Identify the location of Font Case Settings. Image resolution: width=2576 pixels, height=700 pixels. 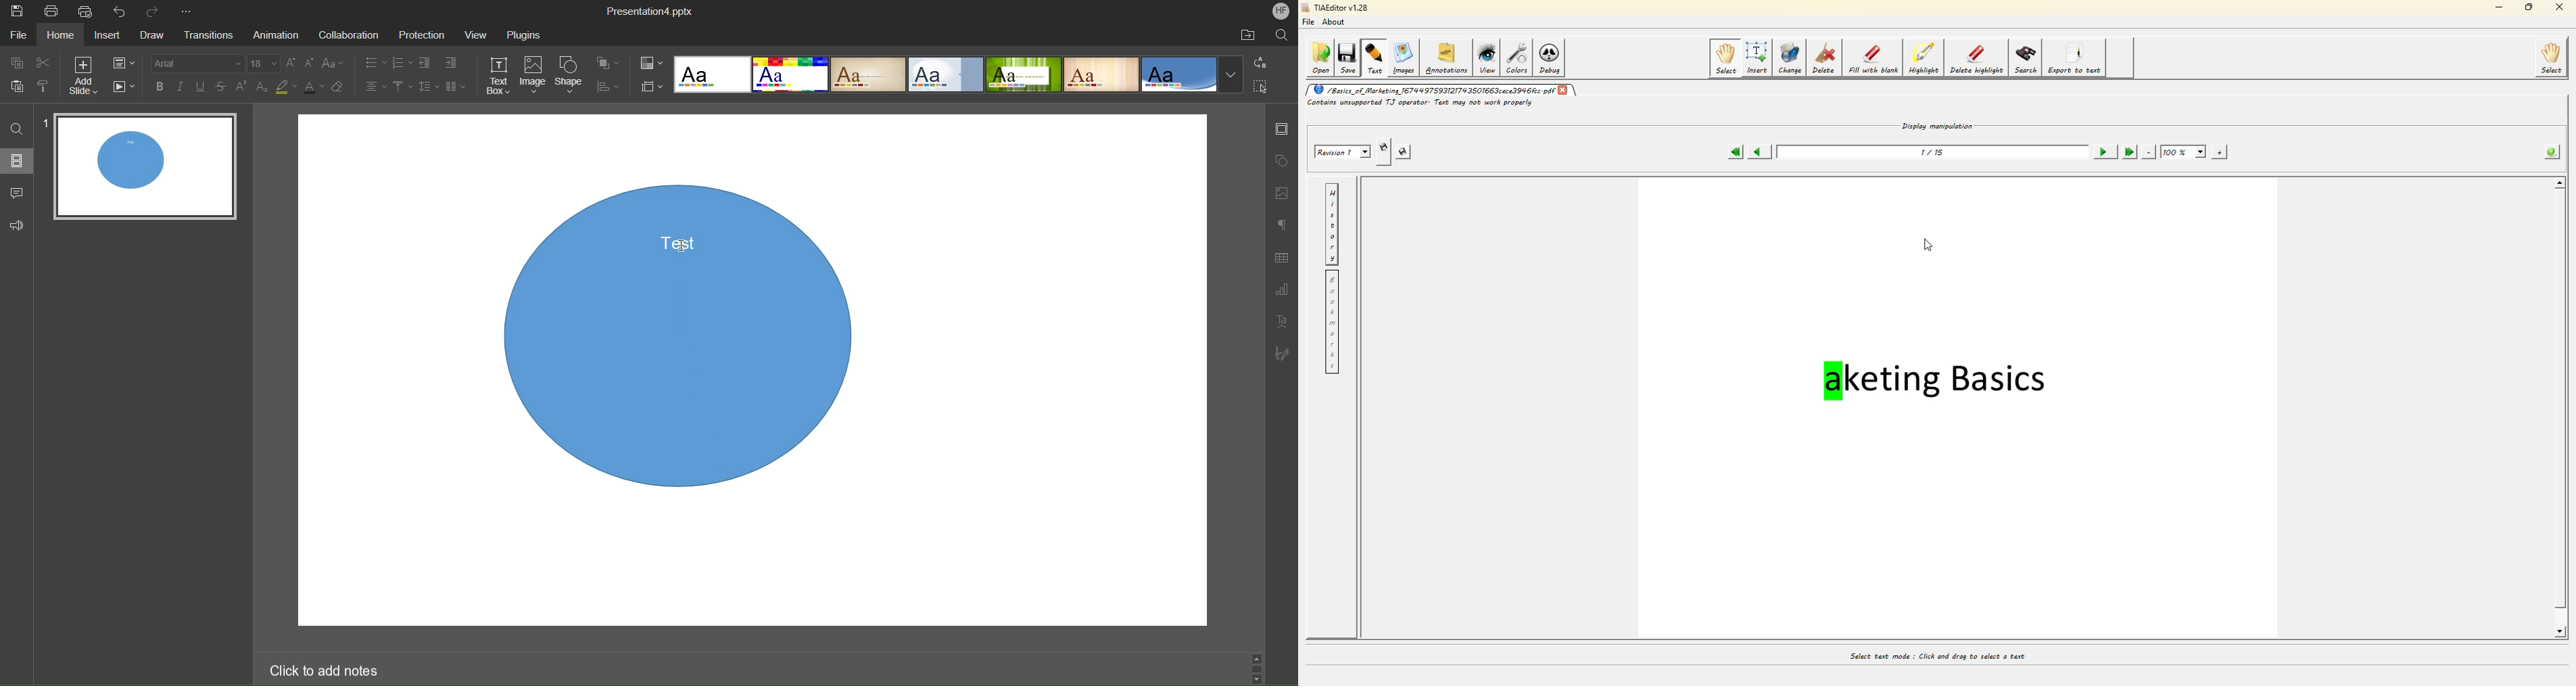
(336, 64).